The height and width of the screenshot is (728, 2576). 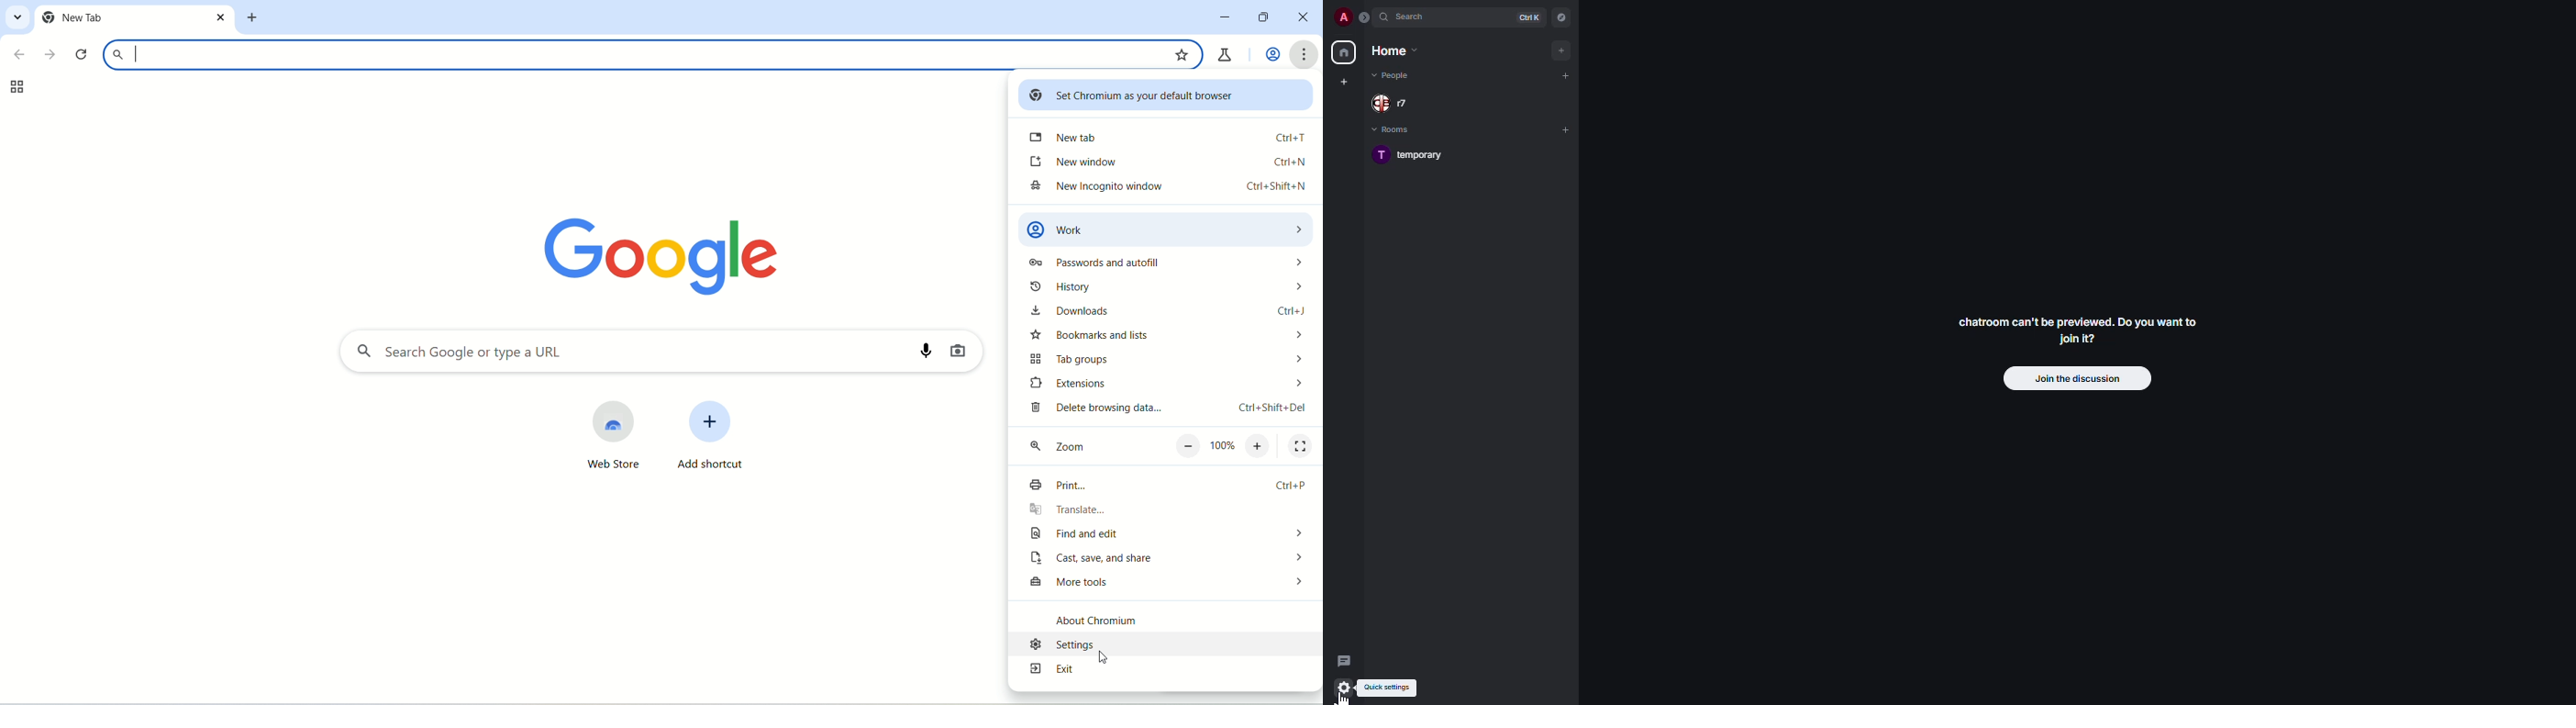 I want to click on work, so click(x=1167, y=224).